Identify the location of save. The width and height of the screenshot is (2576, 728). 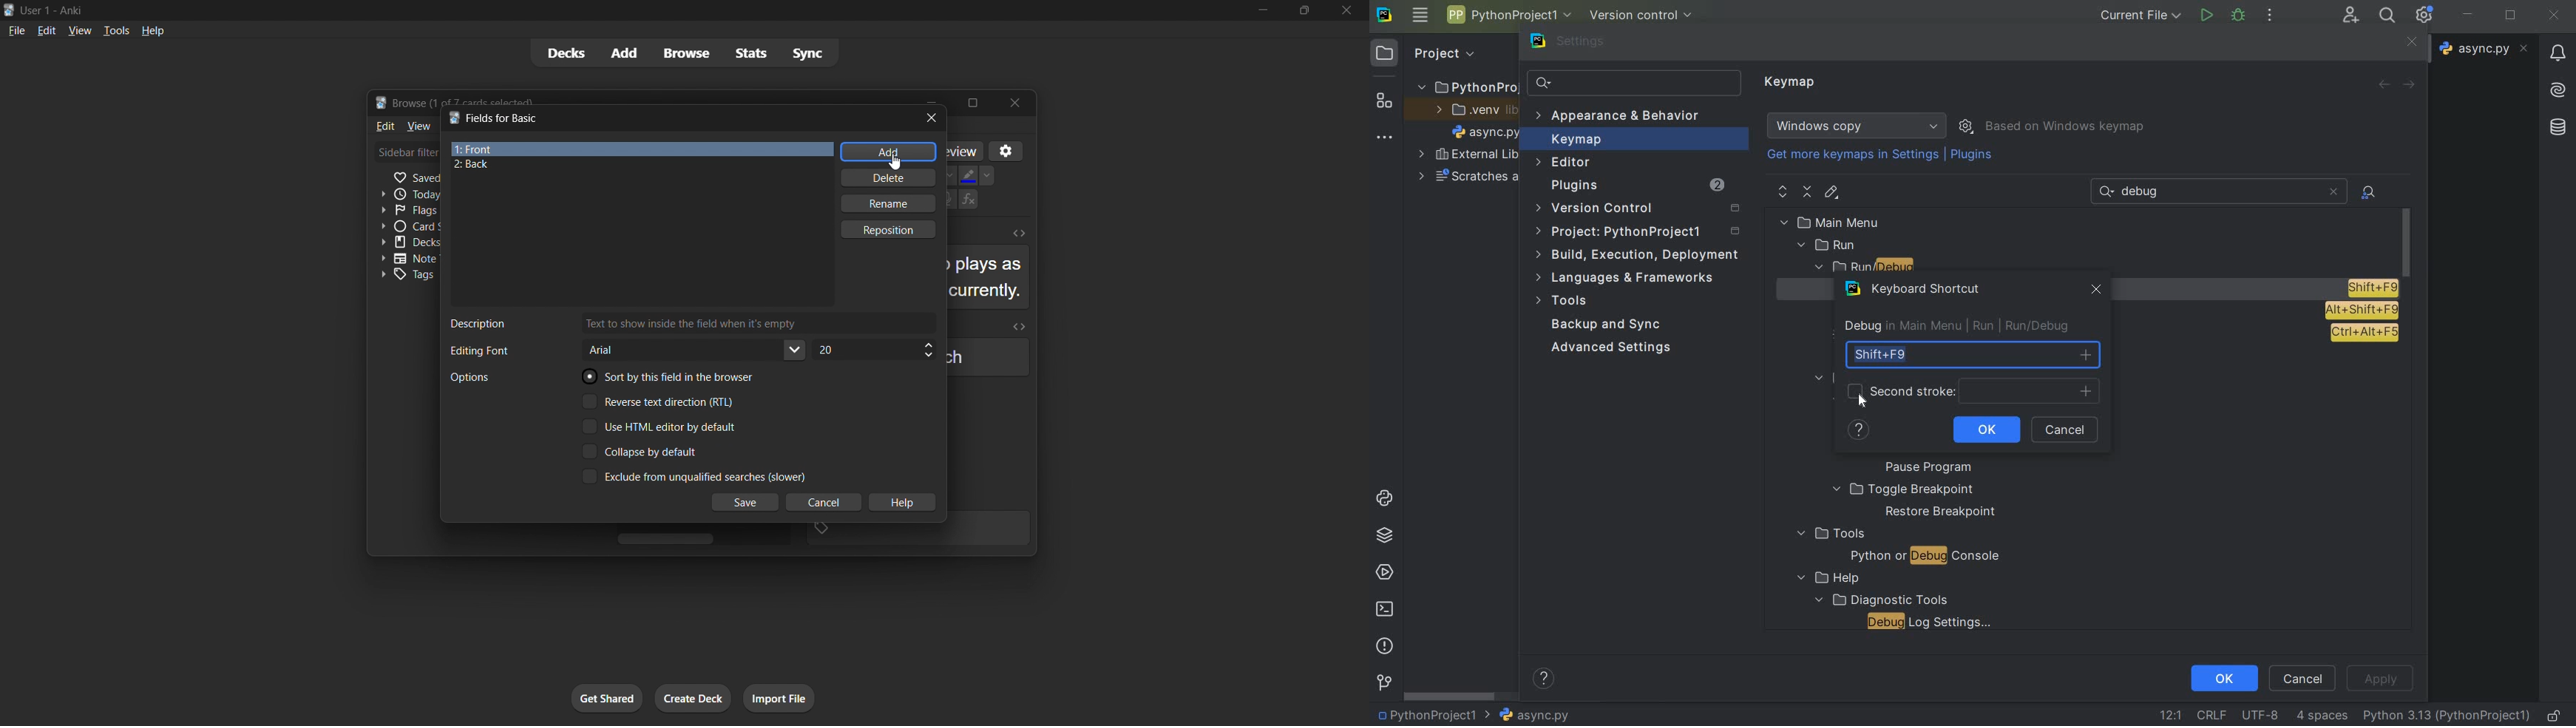
(745, 503).